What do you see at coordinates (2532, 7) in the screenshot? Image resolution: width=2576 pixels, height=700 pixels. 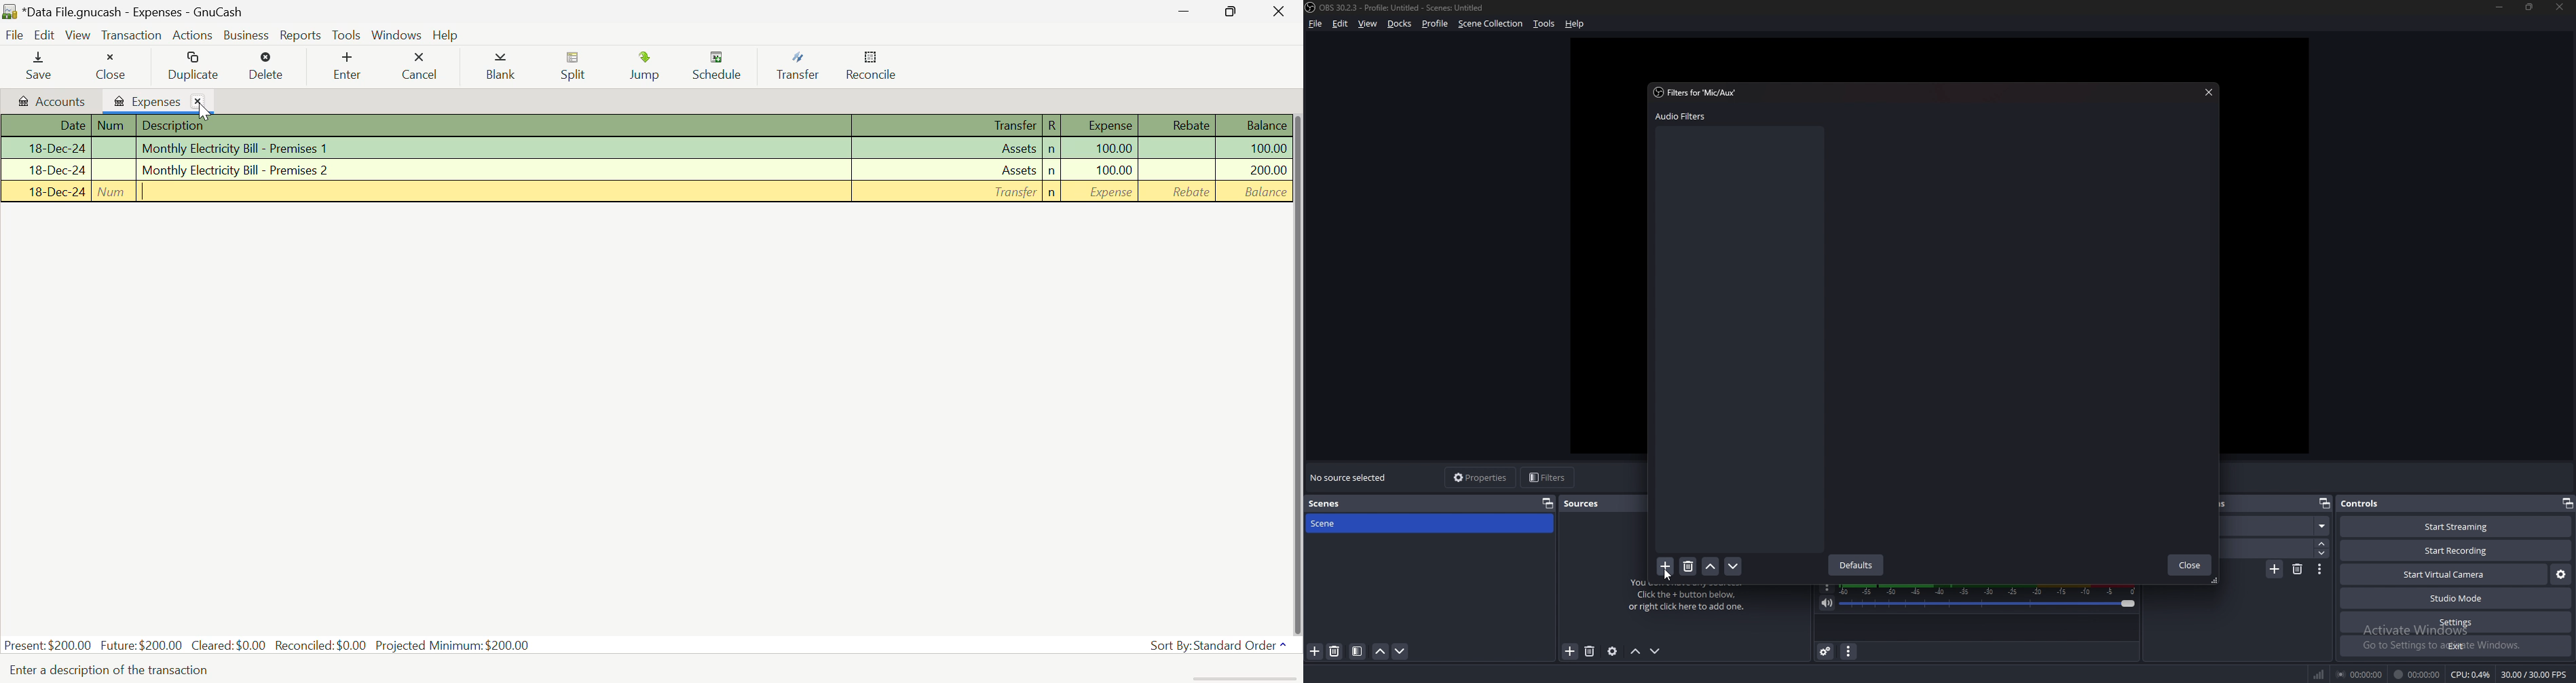 I see `resize` at bounding box center [2532, 7].